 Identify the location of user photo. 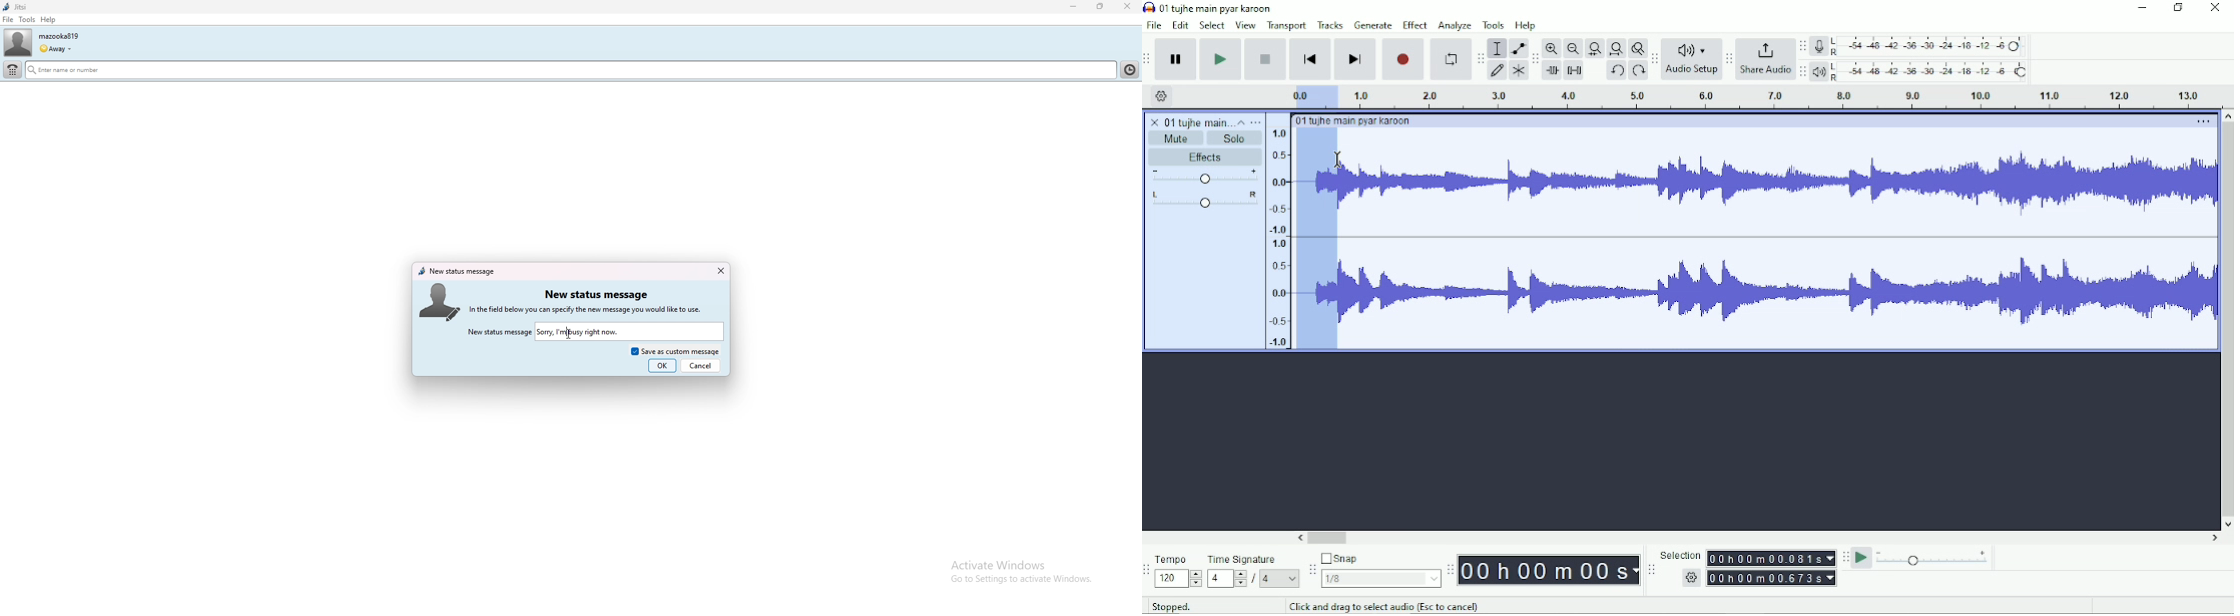
(18, 43).